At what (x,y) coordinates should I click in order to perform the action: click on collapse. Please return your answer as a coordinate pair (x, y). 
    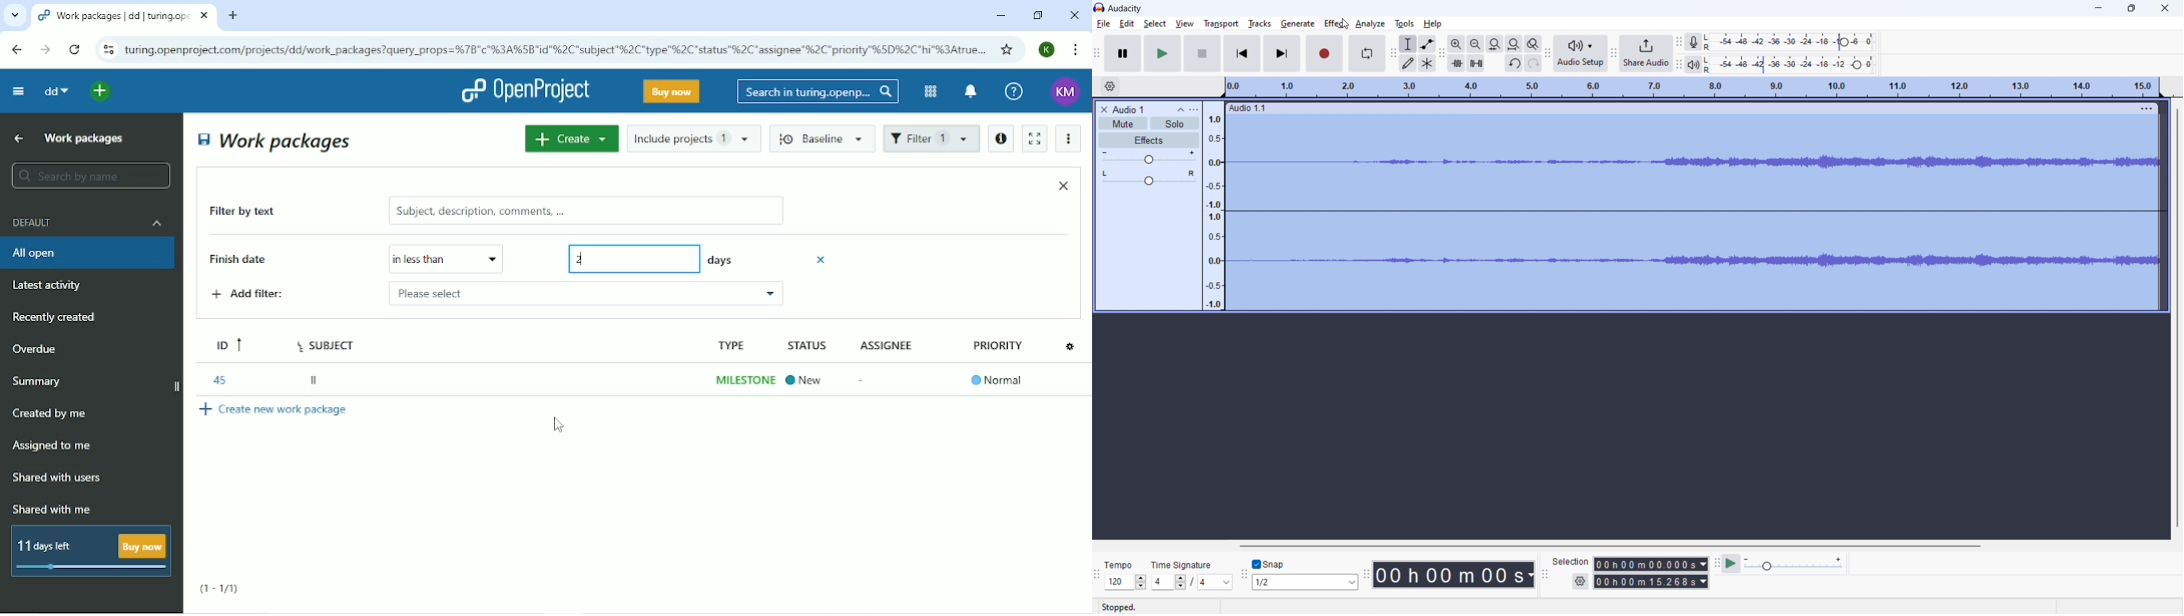
    Looking at the image, I should click on (1181, 110).